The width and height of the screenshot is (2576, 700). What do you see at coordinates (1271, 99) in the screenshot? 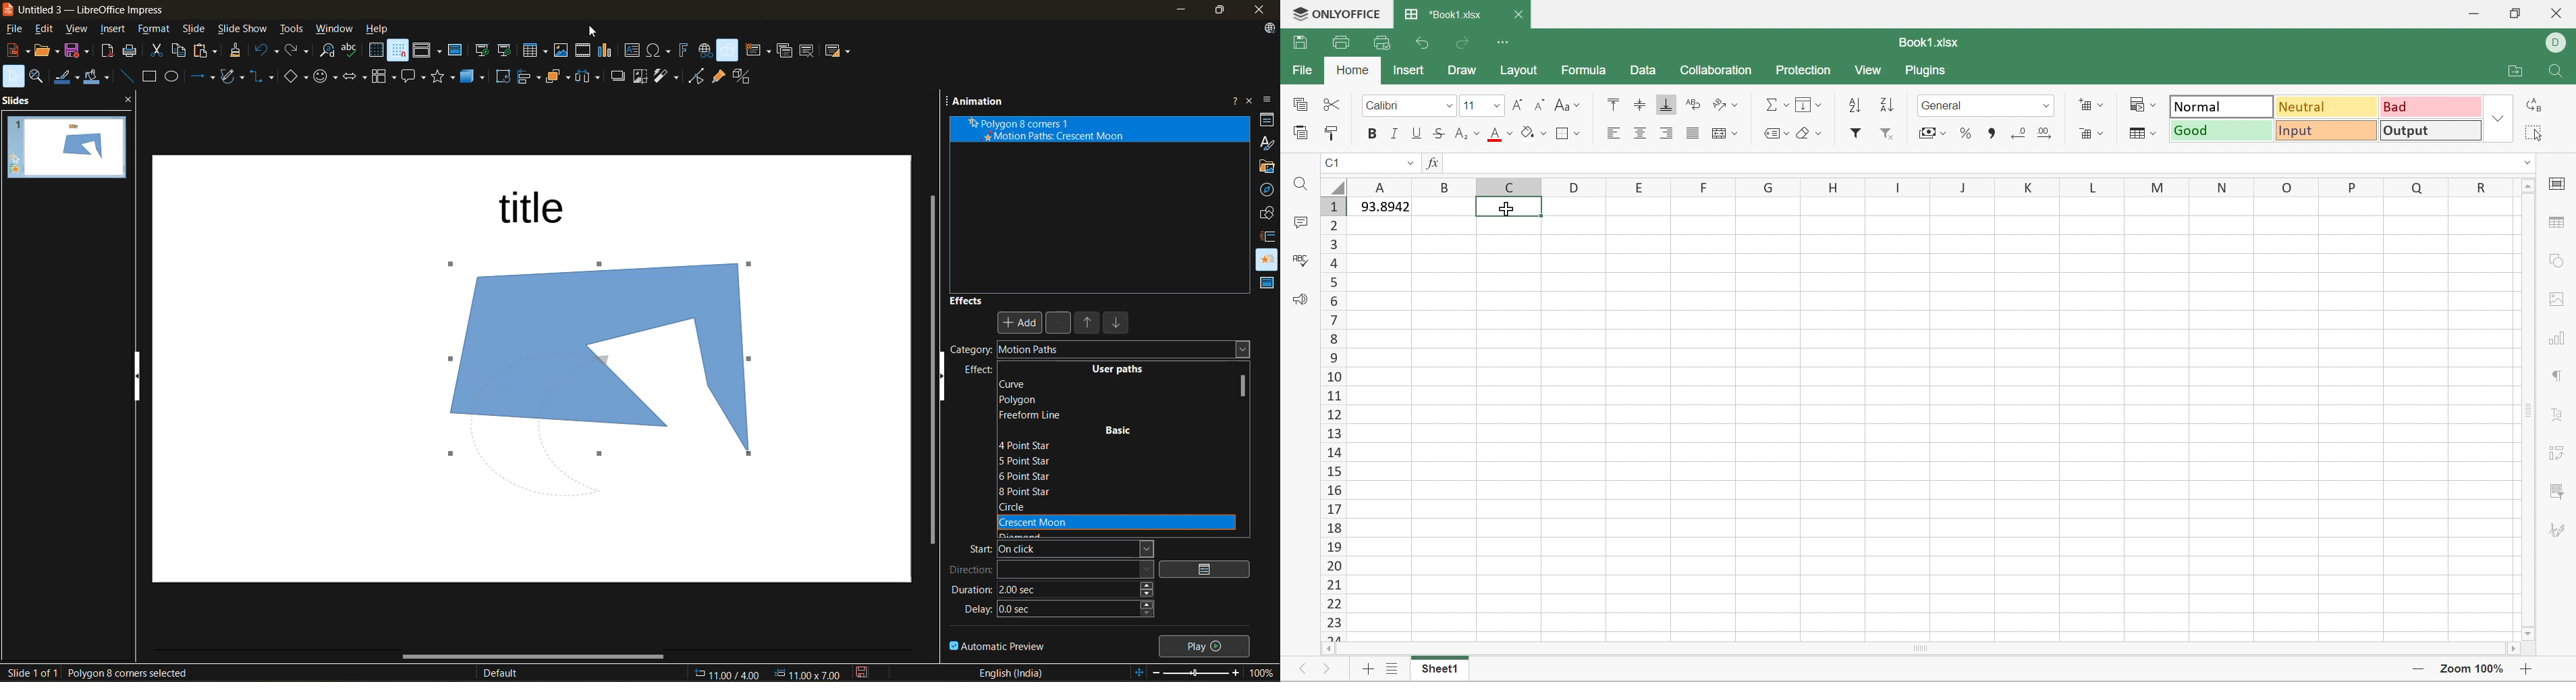
I see `sidebar settings` at bounding box center [1271, 99].